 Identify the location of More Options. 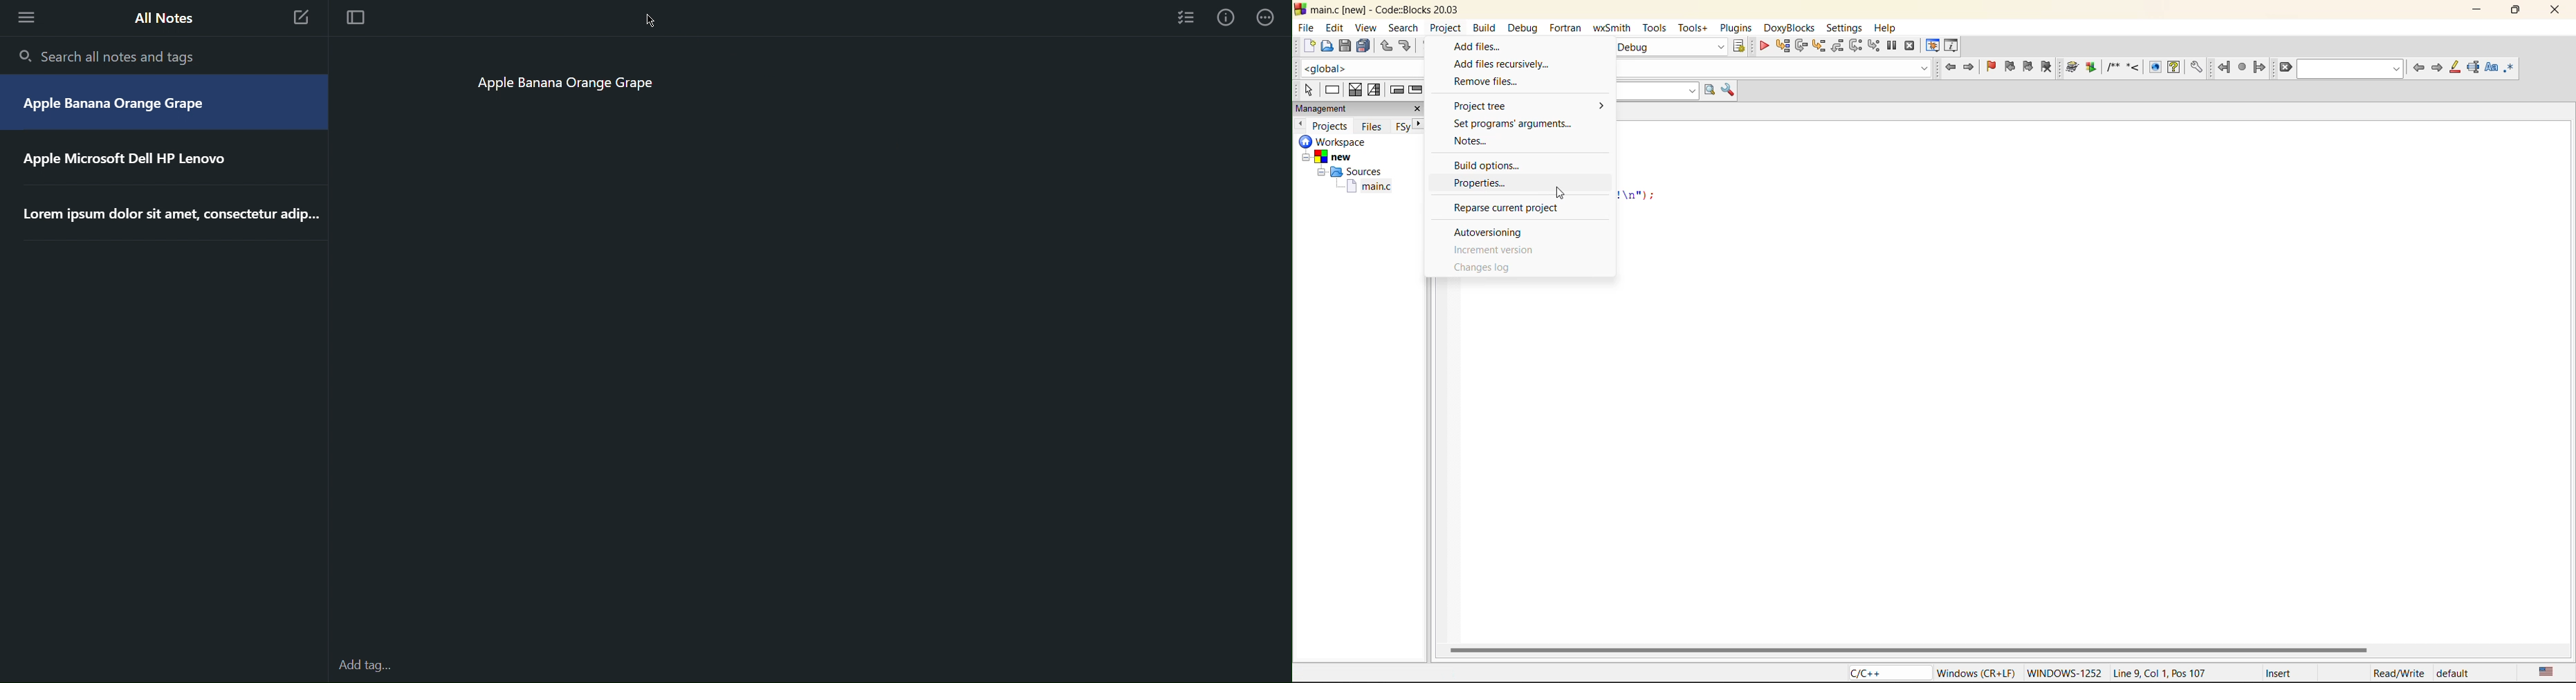
(22, 17).